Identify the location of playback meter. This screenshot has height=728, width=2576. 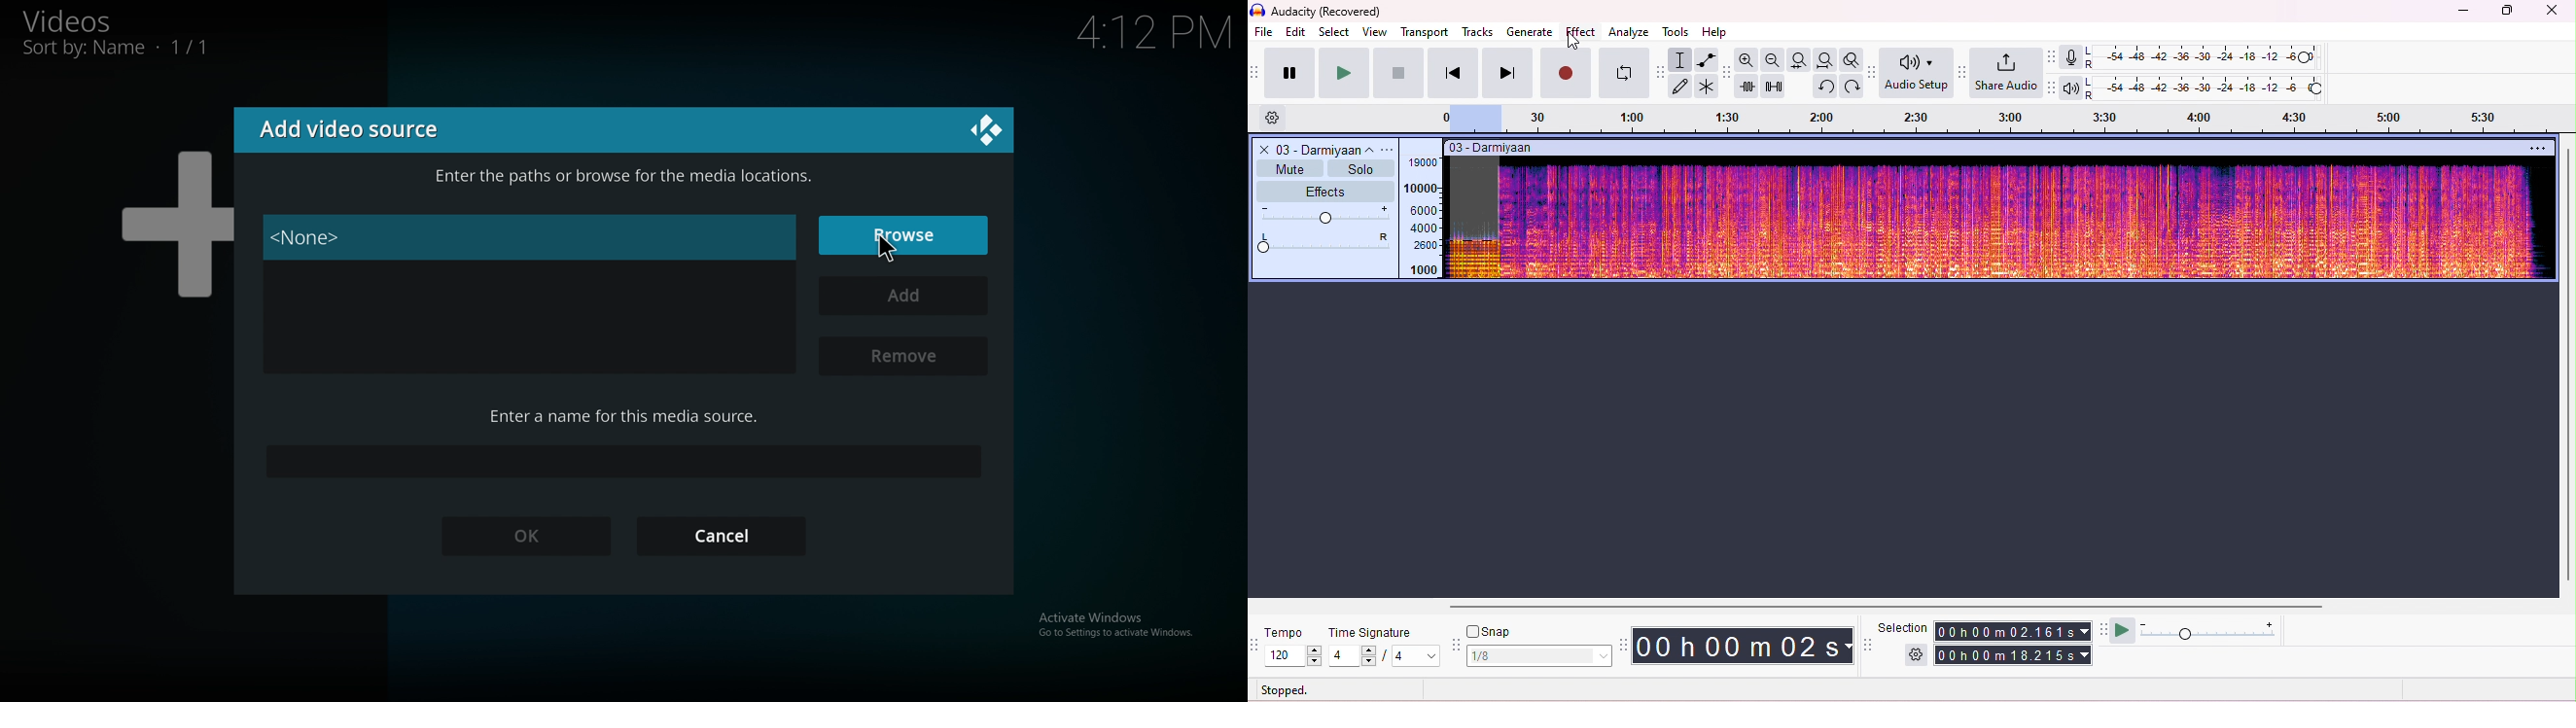
(2071, 88).